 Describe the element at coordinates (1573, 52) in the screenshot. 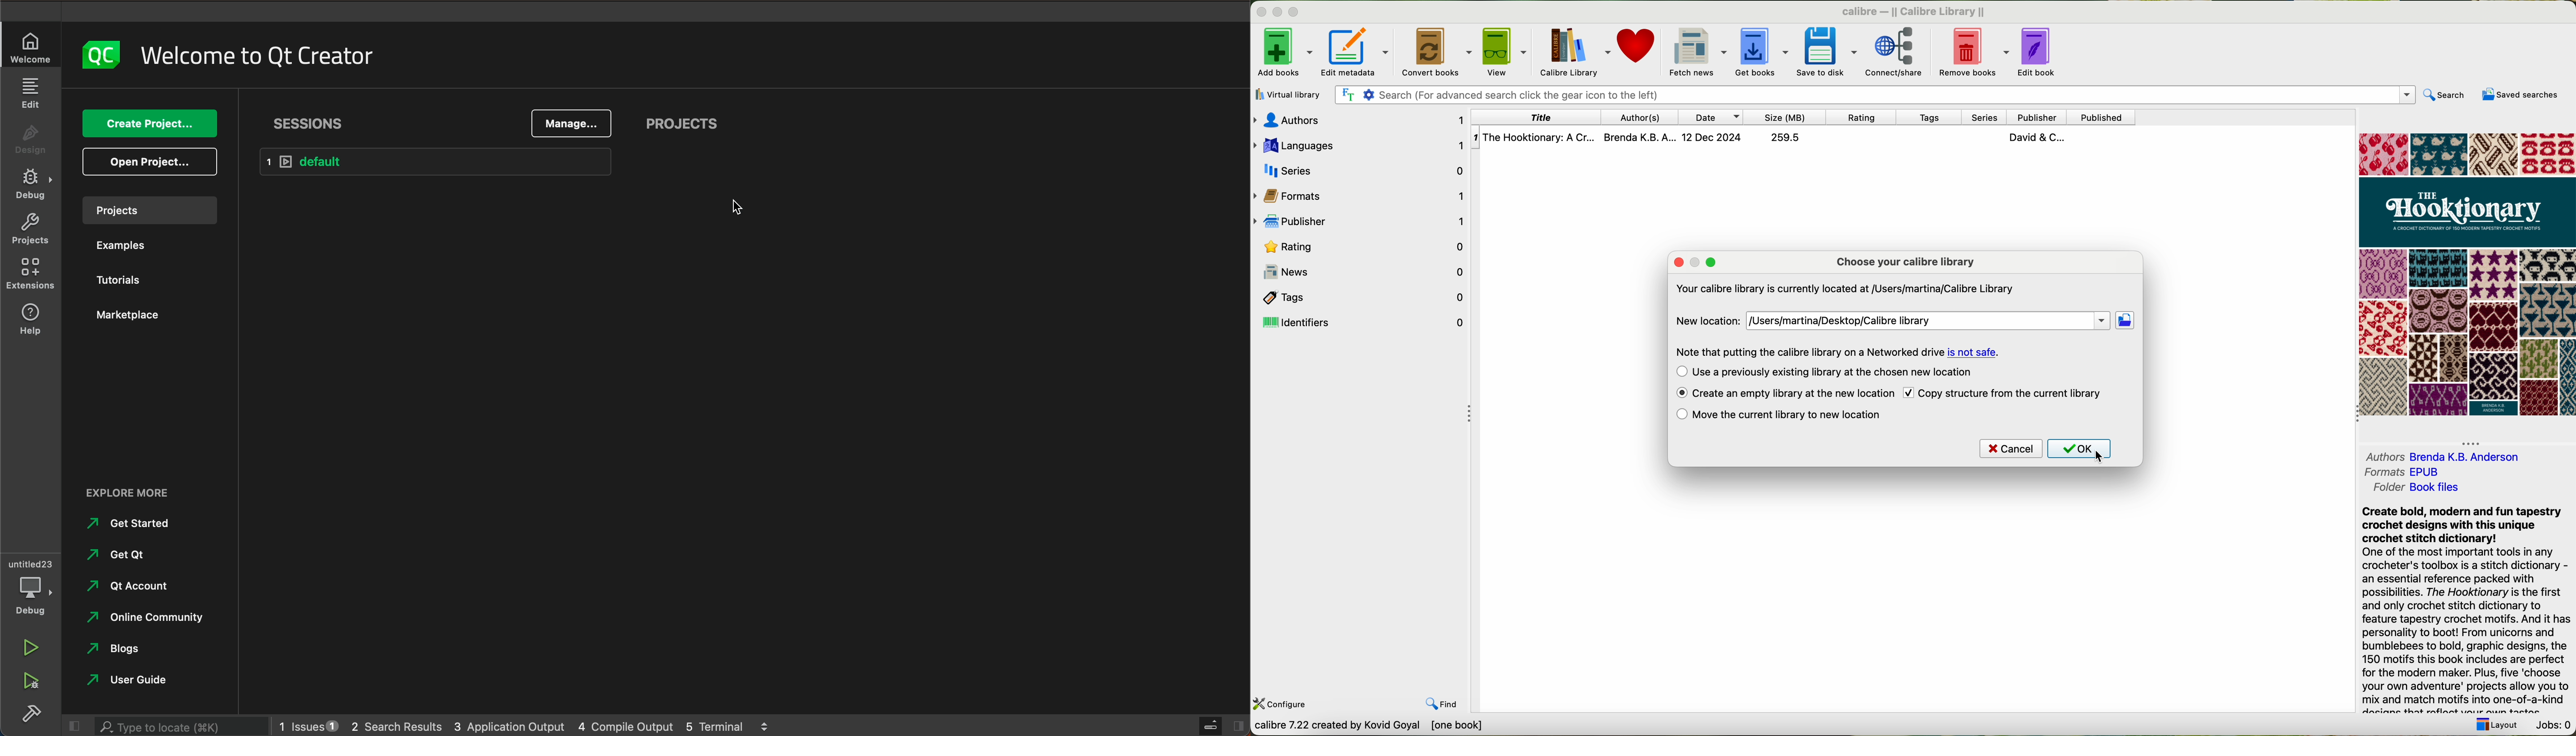

I see `Calibre library` at that location.